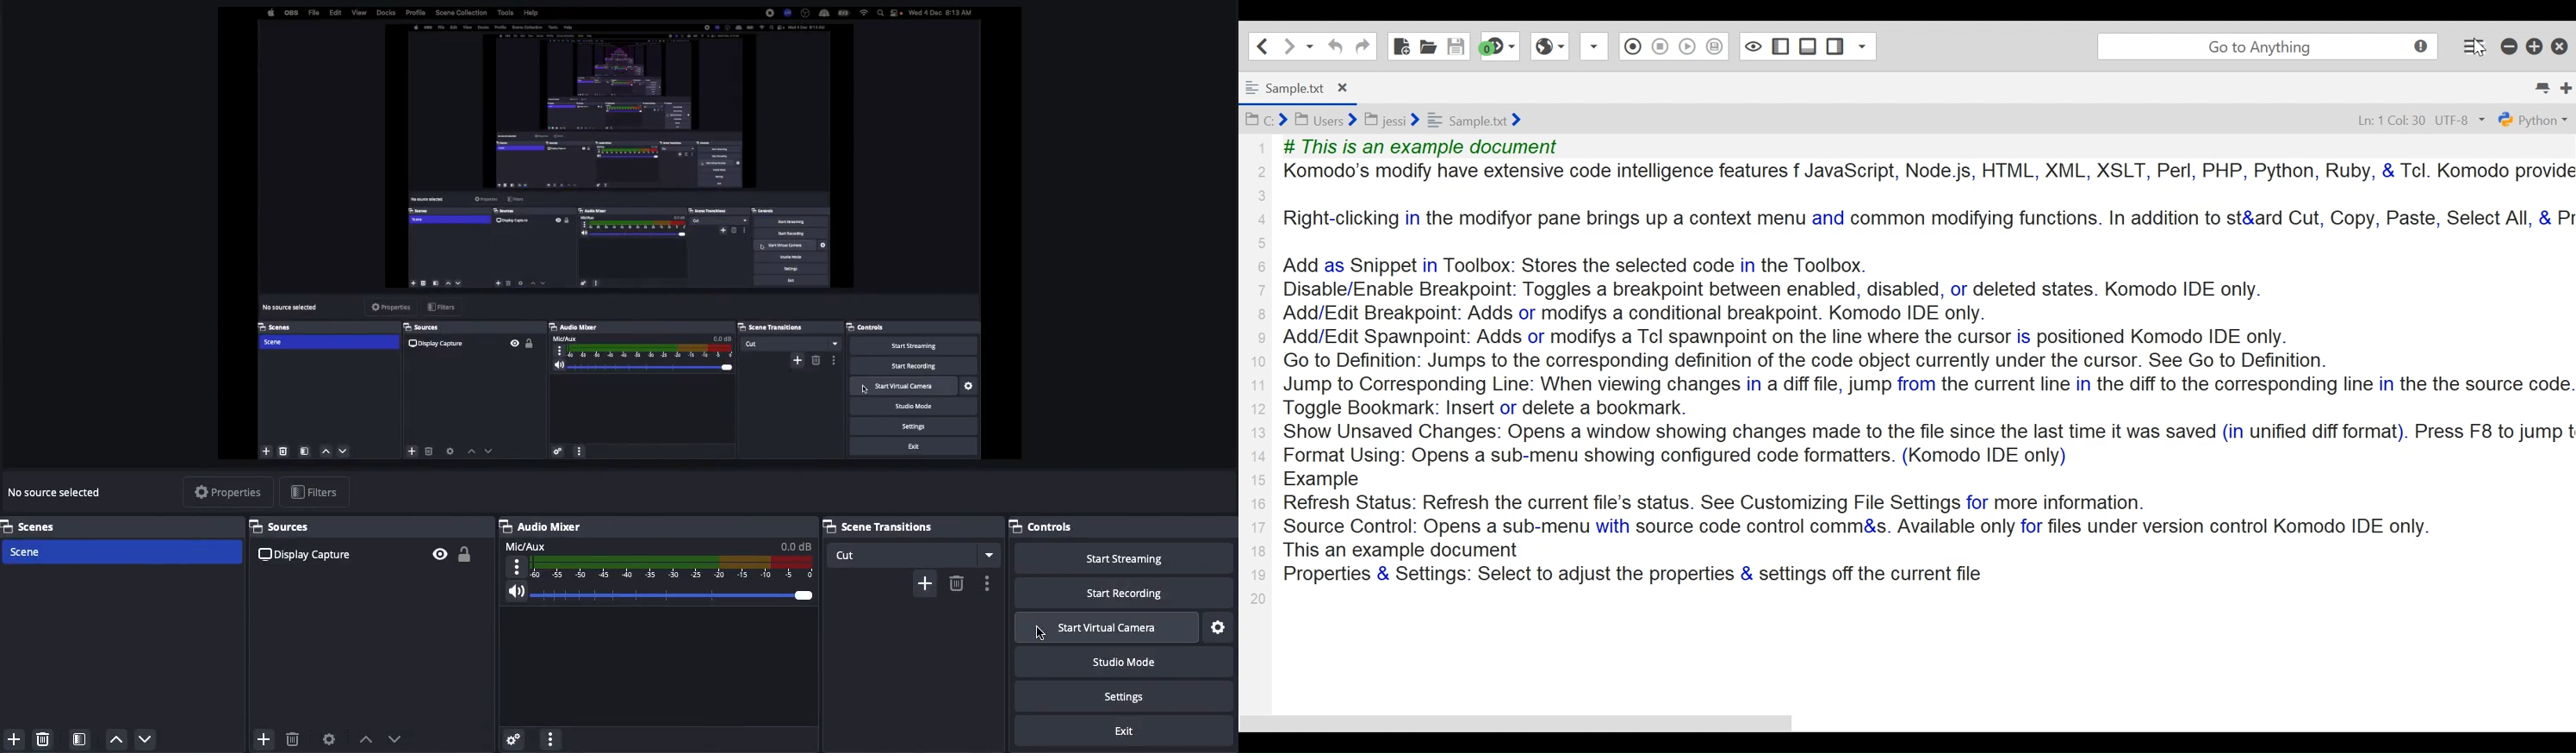  Describe the element at coordinates (1120, 730) in the screenshot. I see `Exit` at that location.